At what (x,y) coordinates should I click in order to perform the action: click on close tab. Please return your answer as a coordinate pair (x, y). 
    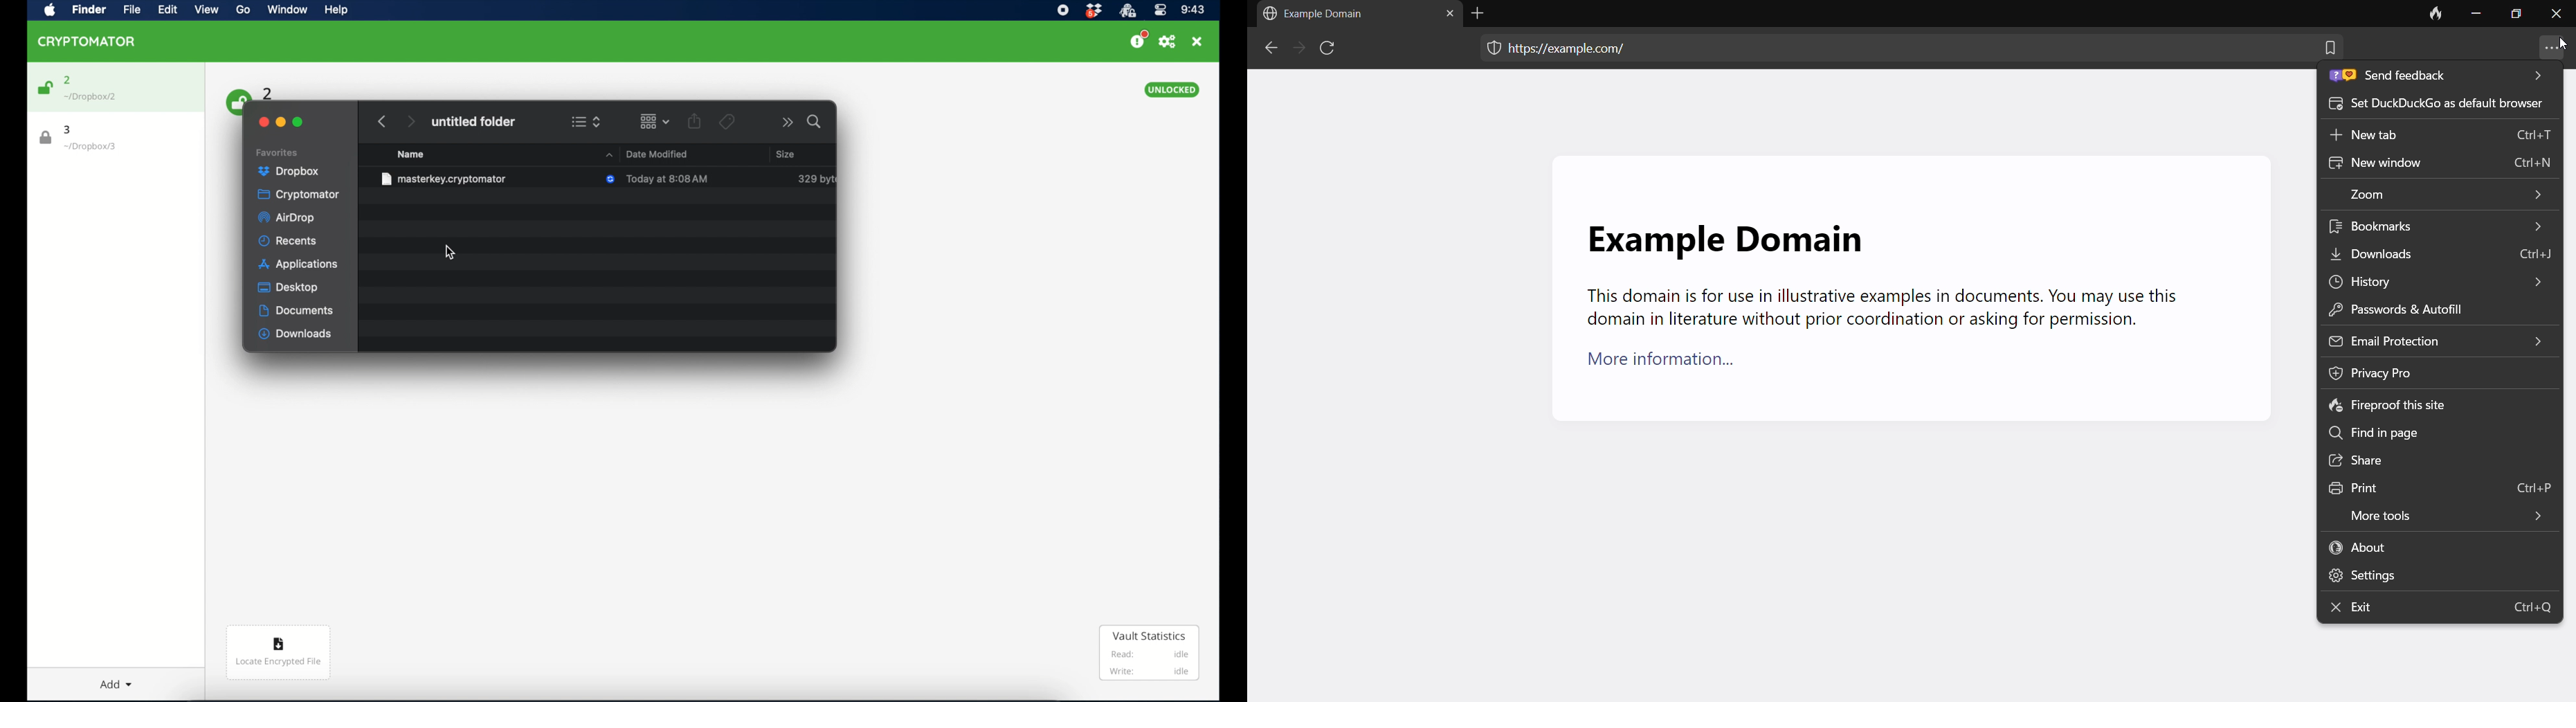
    Looking at the image, I should click on (1446, 16).